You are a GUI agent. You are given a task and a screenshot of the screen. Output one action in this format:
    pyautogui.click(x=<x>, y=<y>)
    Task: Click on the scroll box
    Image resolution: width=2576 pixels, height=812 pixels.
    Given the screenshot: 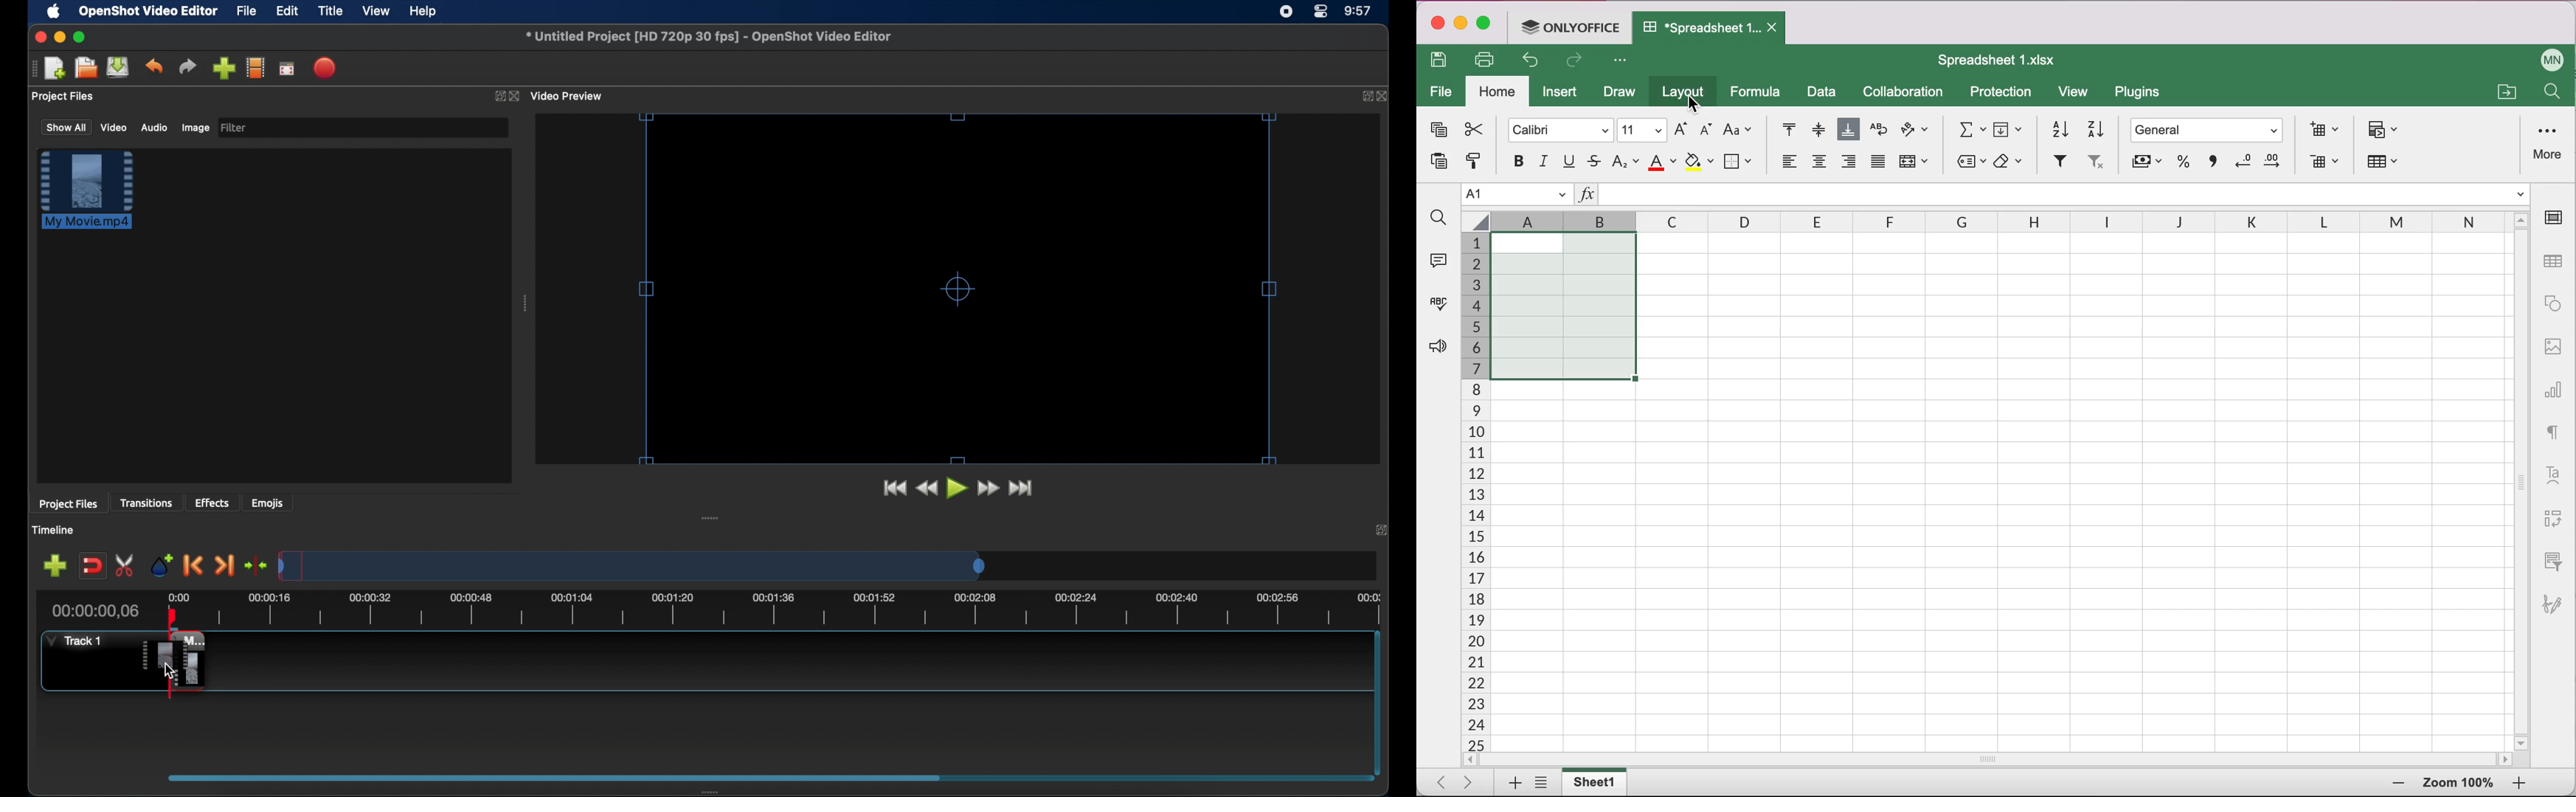 What is the action you would take?
    pyautogui.click(x=549, y=777)
    